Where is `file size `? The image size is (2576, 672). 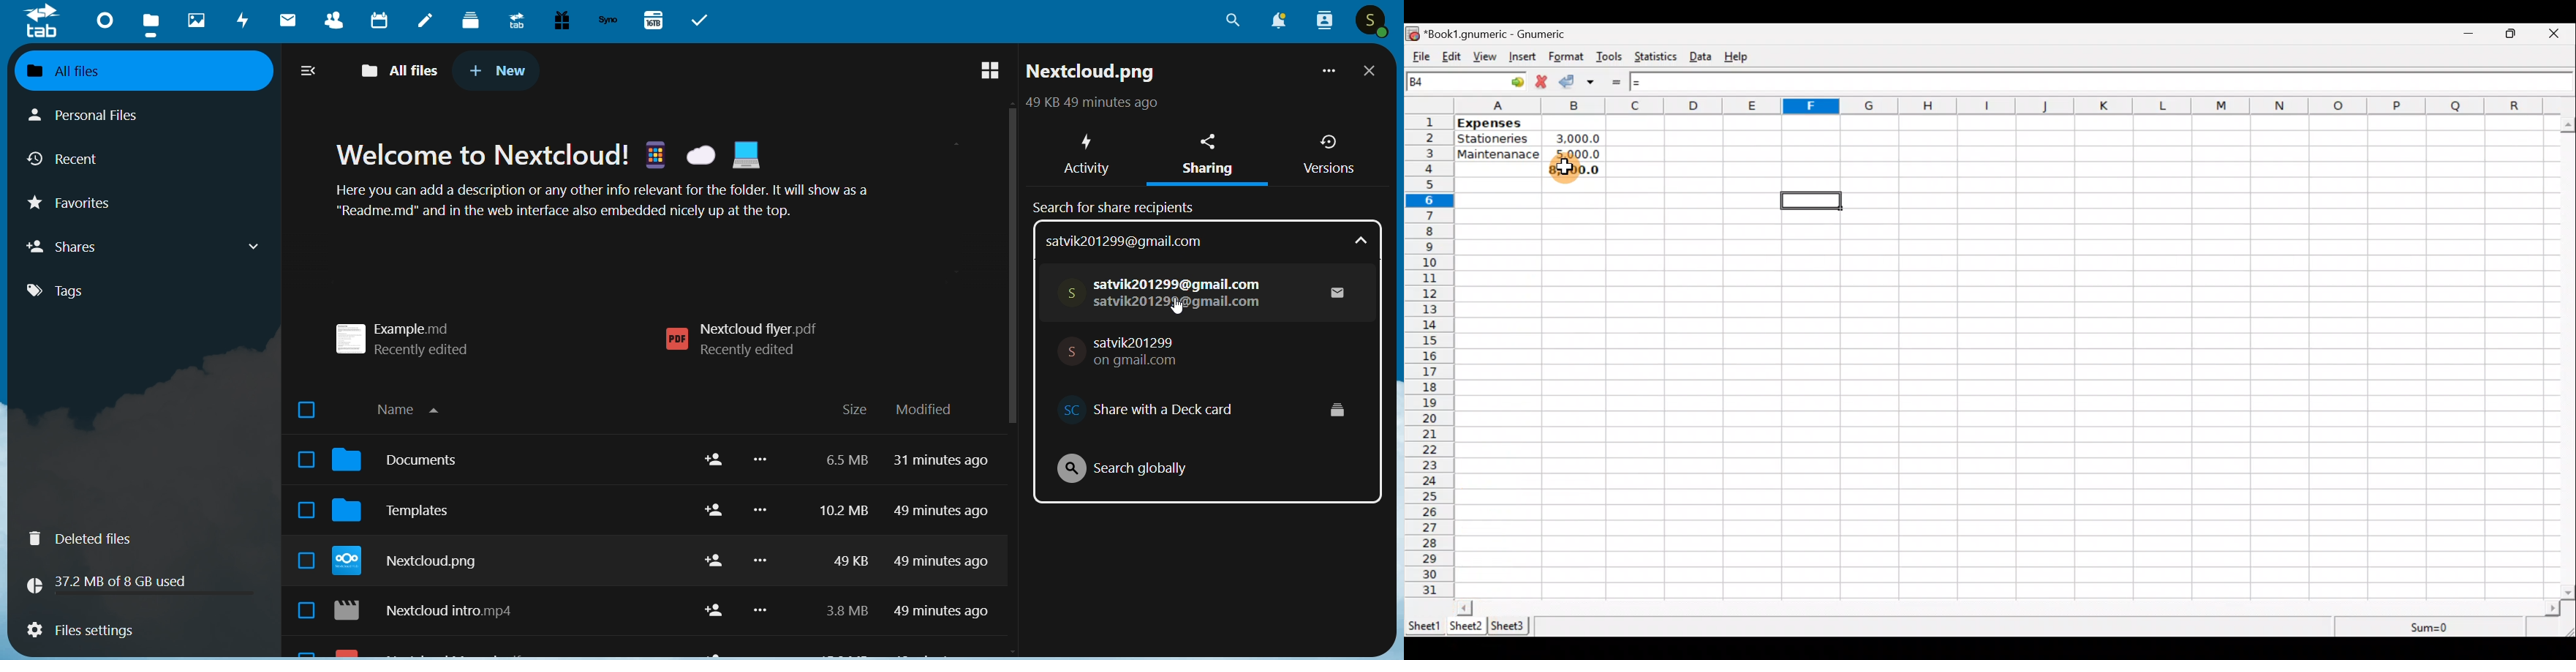
file size  is located at coordinates (840, 540).